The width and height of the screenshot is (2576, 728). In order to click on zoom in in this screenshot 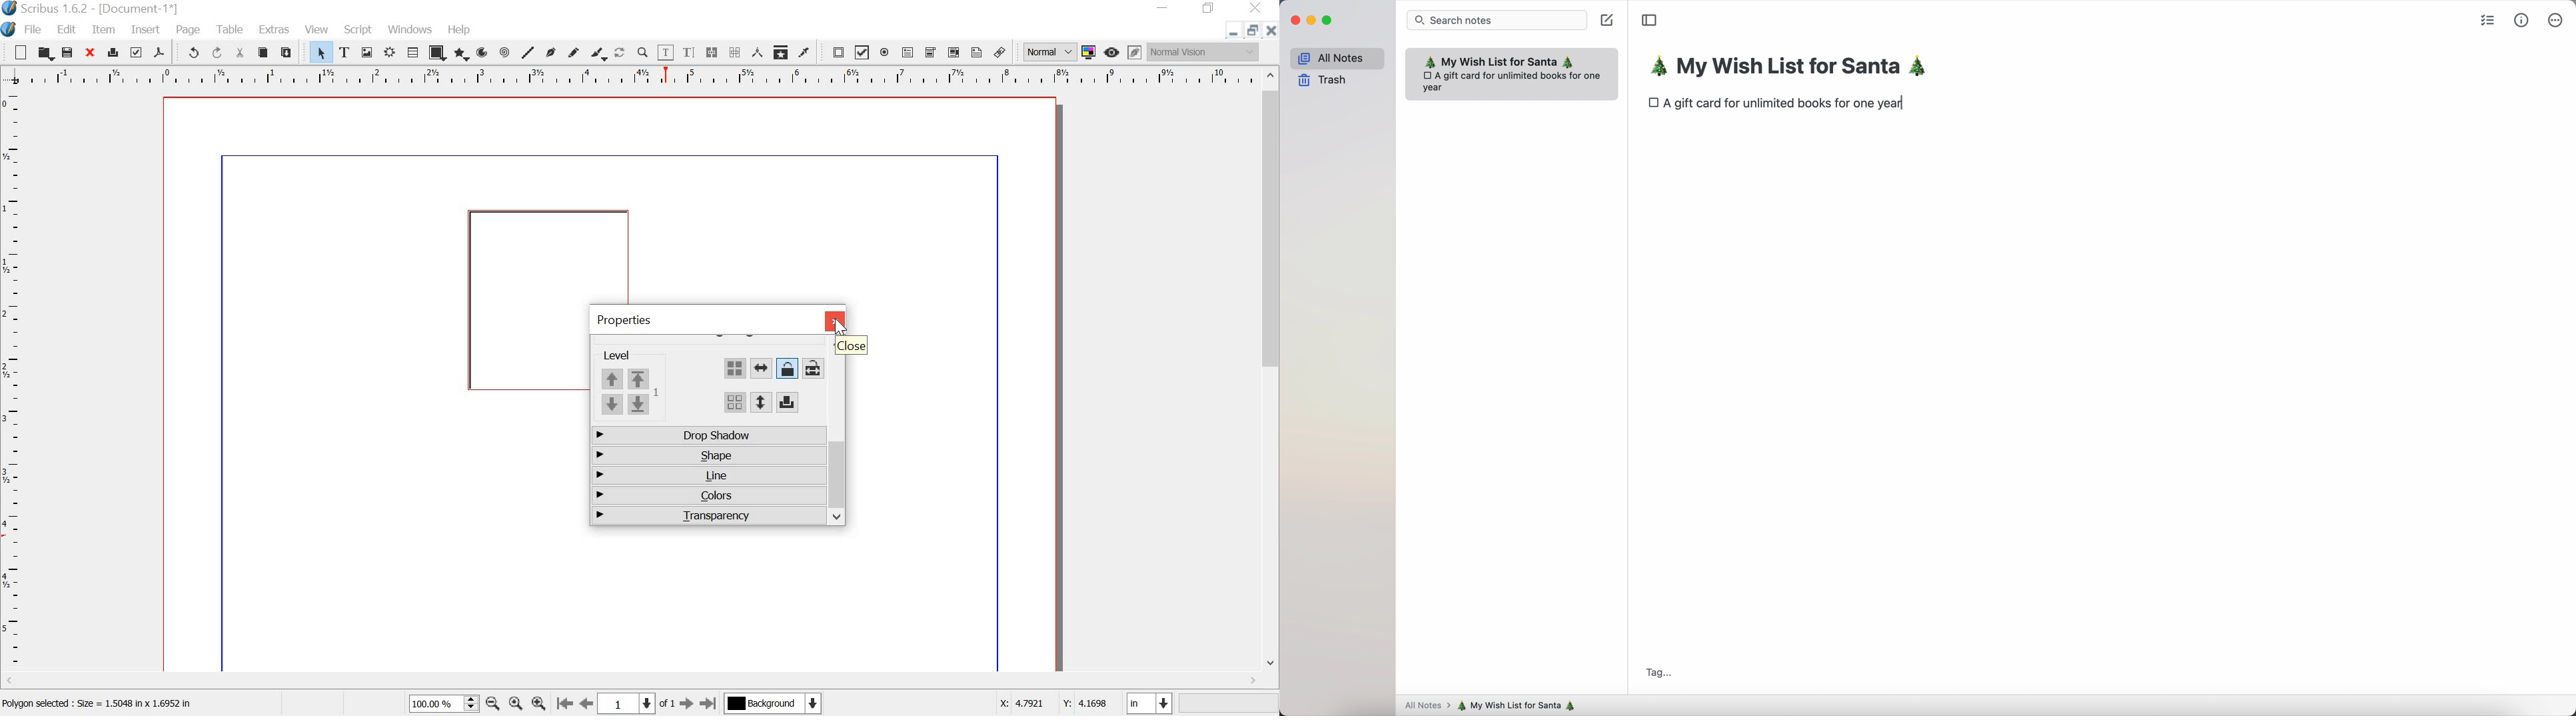, I will do `click(540, 702)`.